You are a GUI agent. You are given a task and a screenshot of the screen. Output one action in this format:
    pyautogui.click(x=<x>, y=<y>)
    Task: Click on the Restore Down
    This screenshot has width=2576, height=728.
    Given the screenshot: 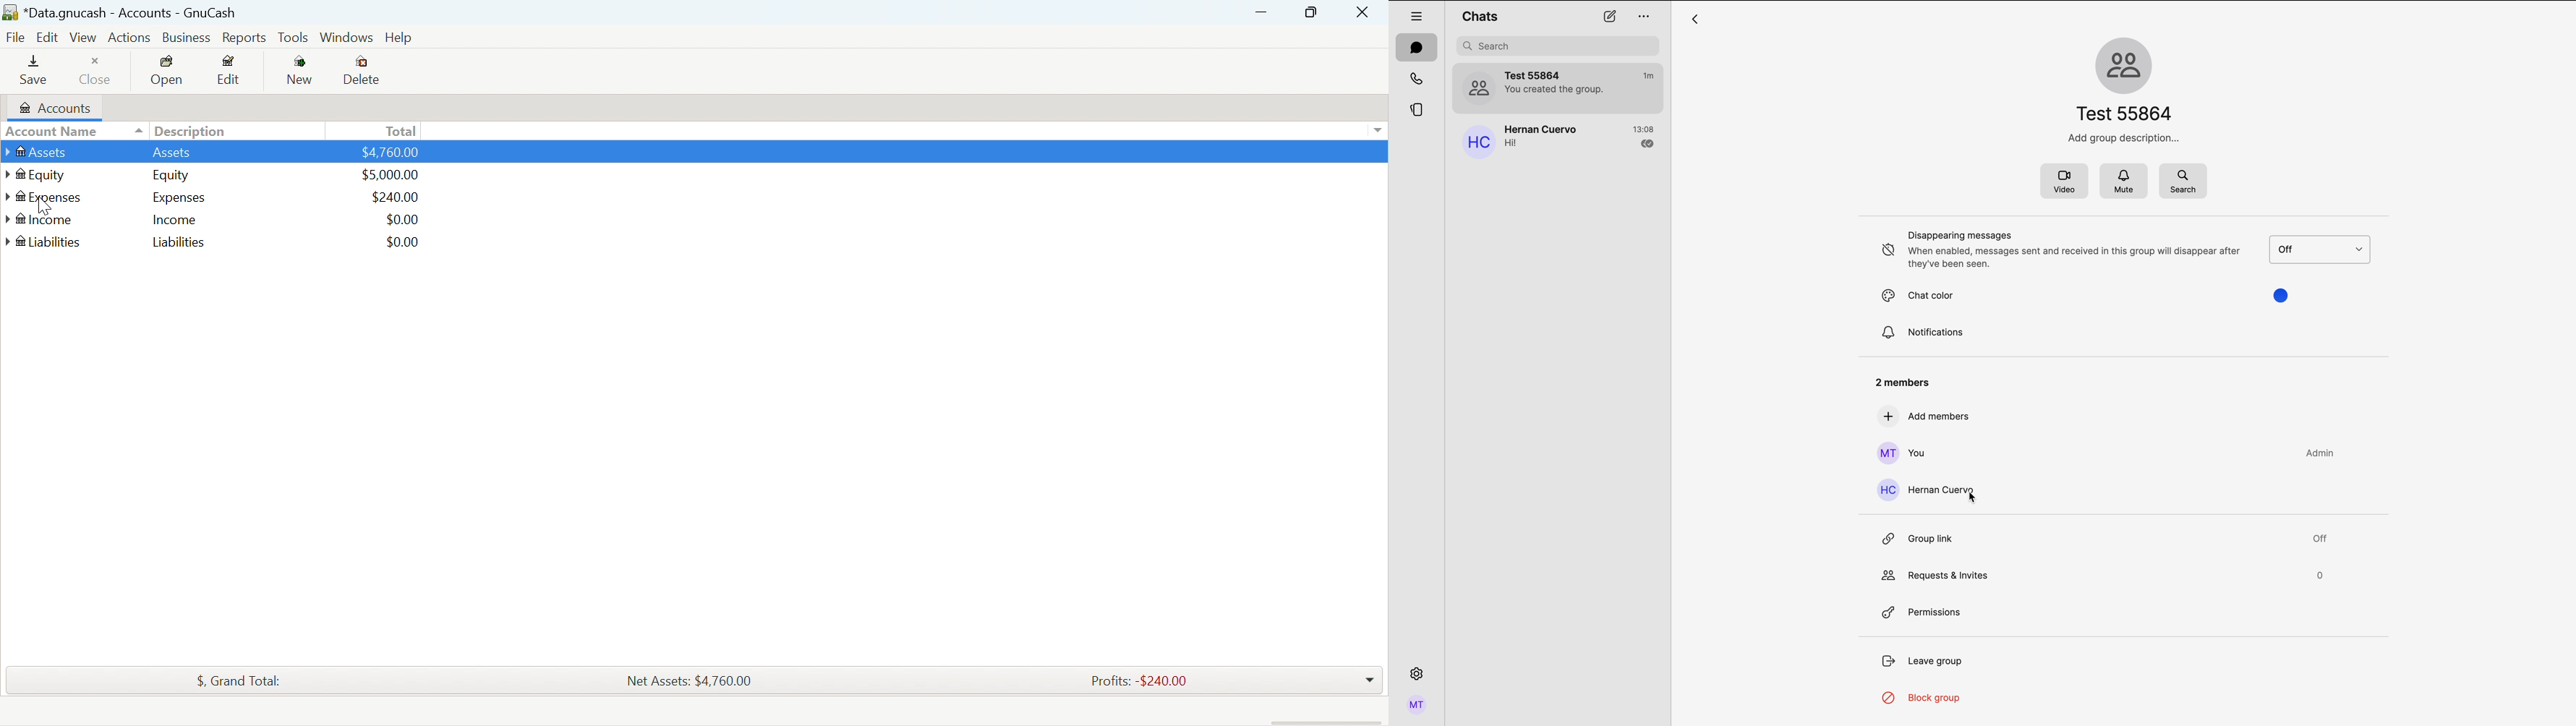 What is the action you would take?
    pyautogui.click(x=1261, y=12)
    